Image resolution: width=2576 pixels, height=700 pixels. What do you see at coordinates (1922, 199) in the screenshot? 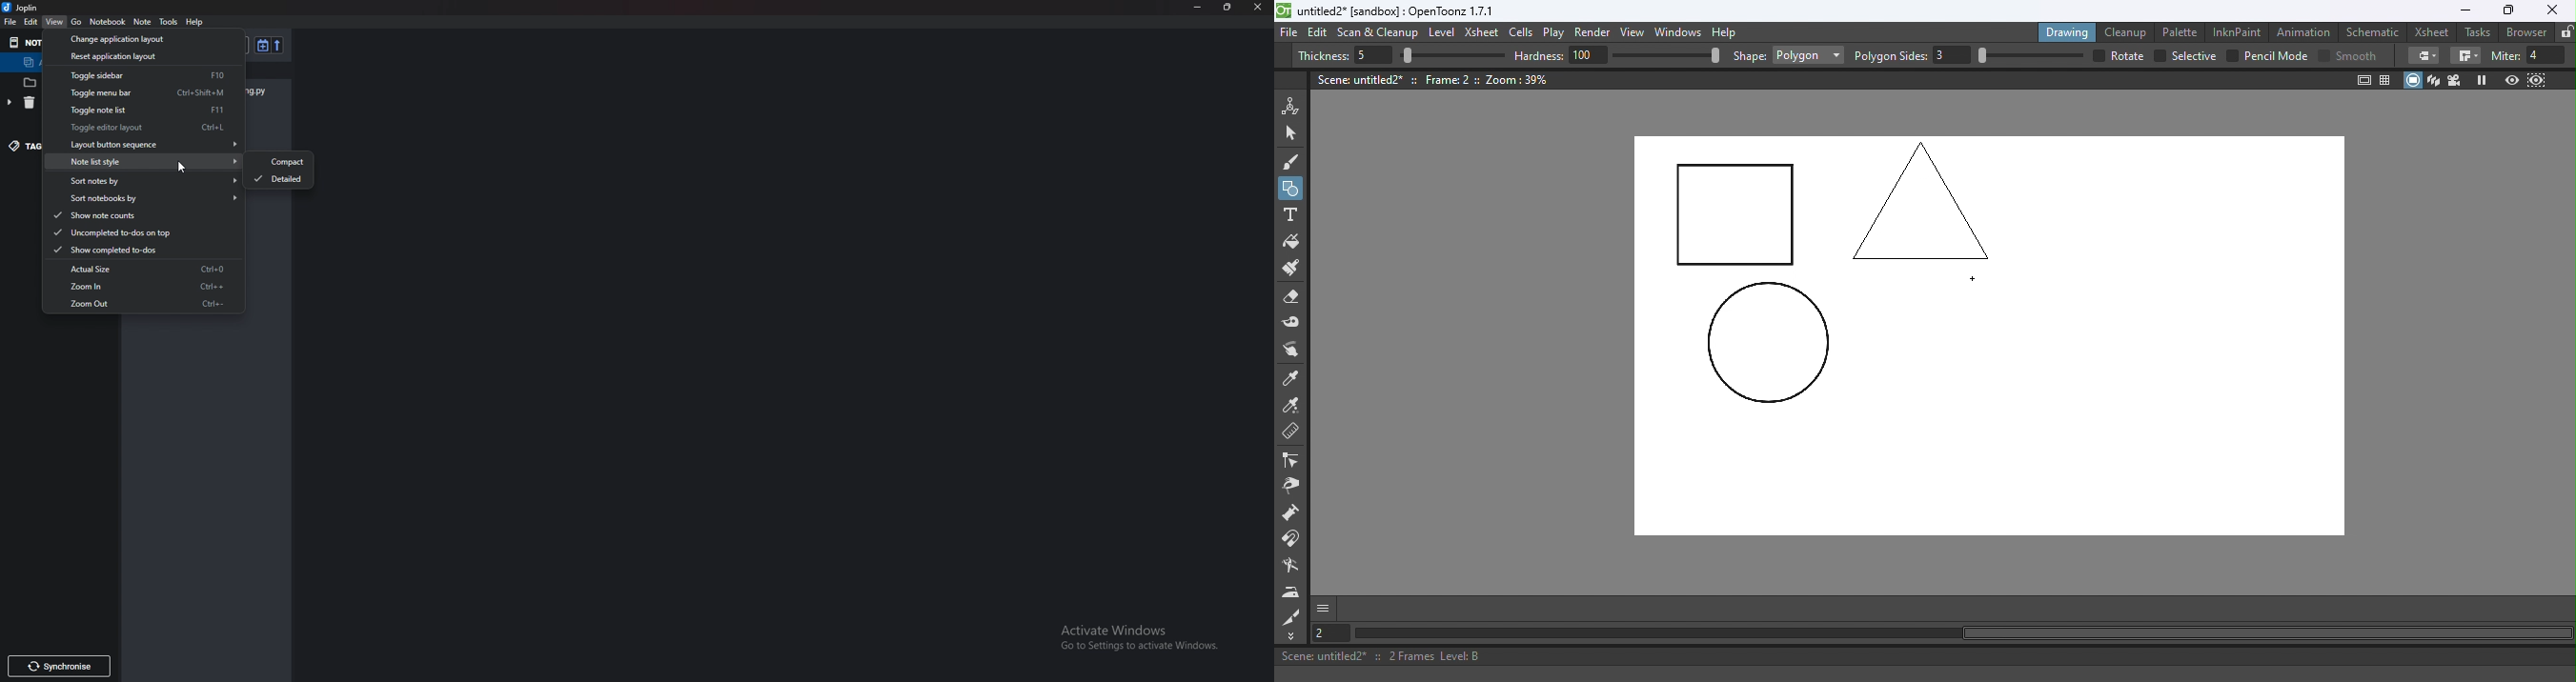
I see `3 side Polygon` at bounding box center [1922, 199].